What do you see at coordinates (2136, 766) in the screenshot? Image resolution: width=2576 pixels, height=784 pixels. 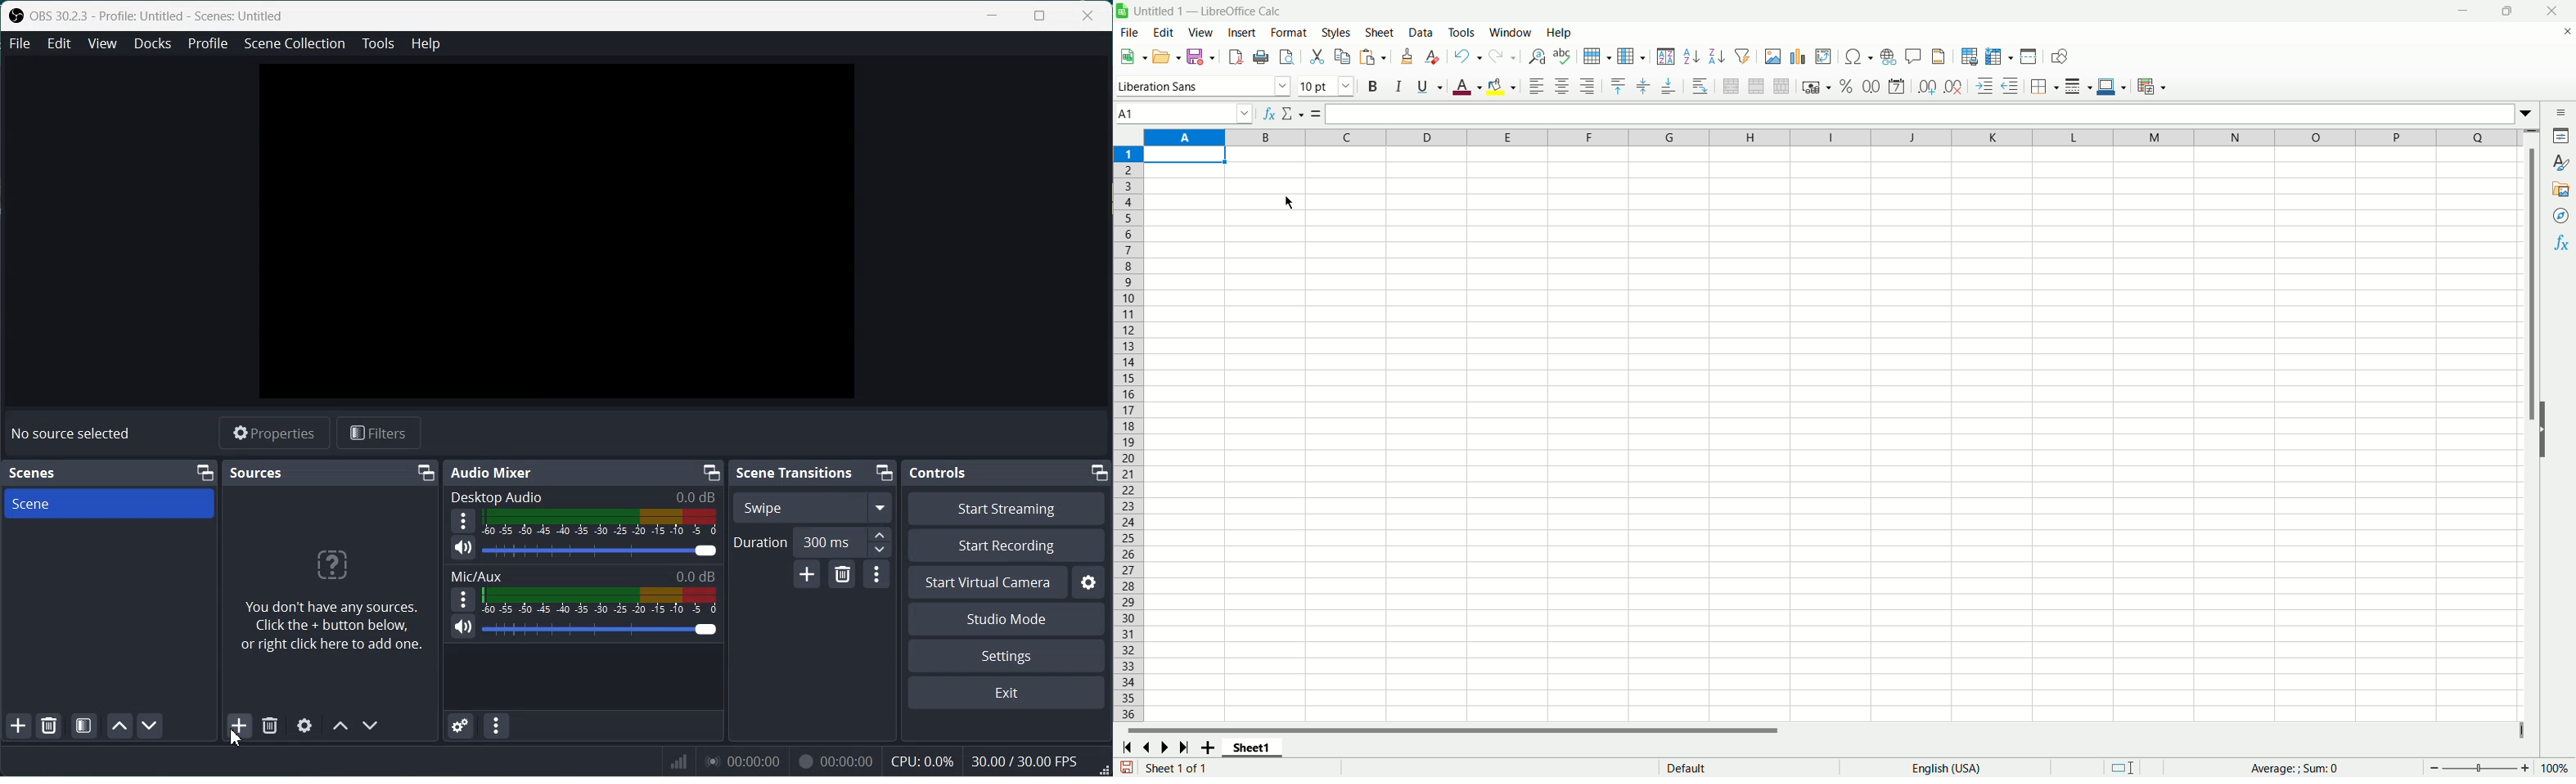 I see `Selection mode` at bounding box center [2136, 766].